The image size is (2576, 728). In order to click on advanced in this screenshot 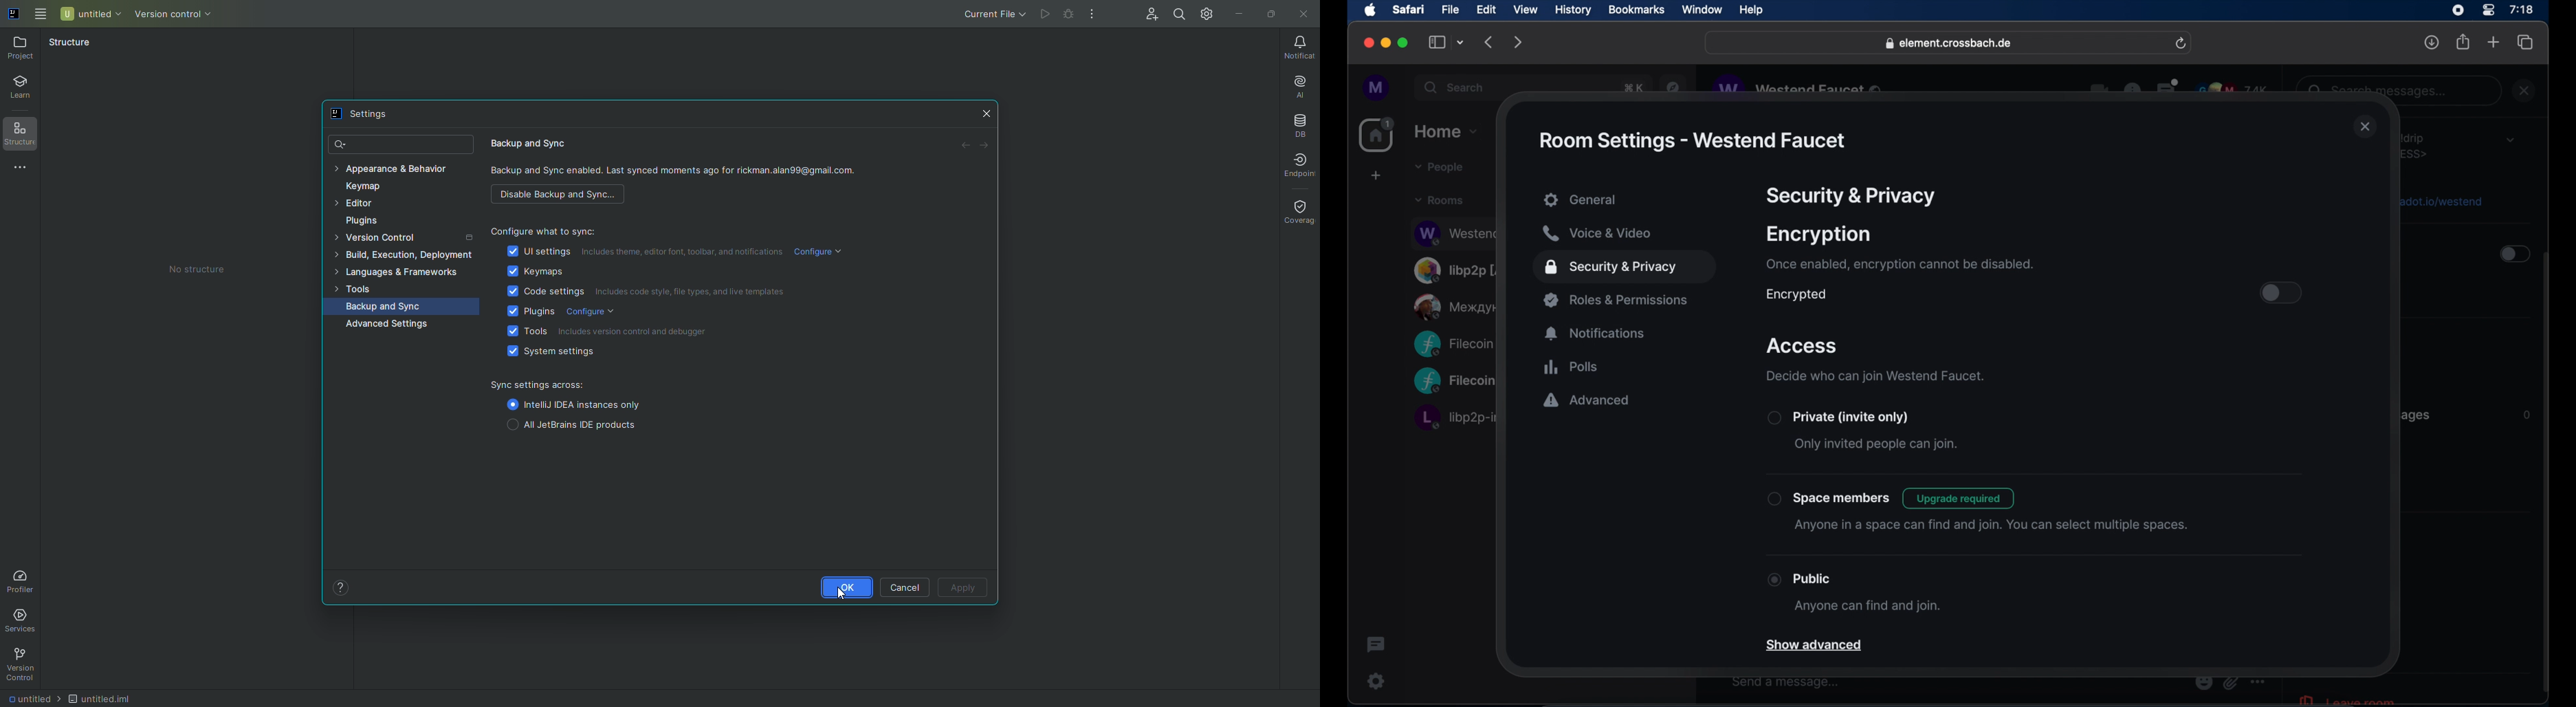, I will do `click(1587, 401)`.